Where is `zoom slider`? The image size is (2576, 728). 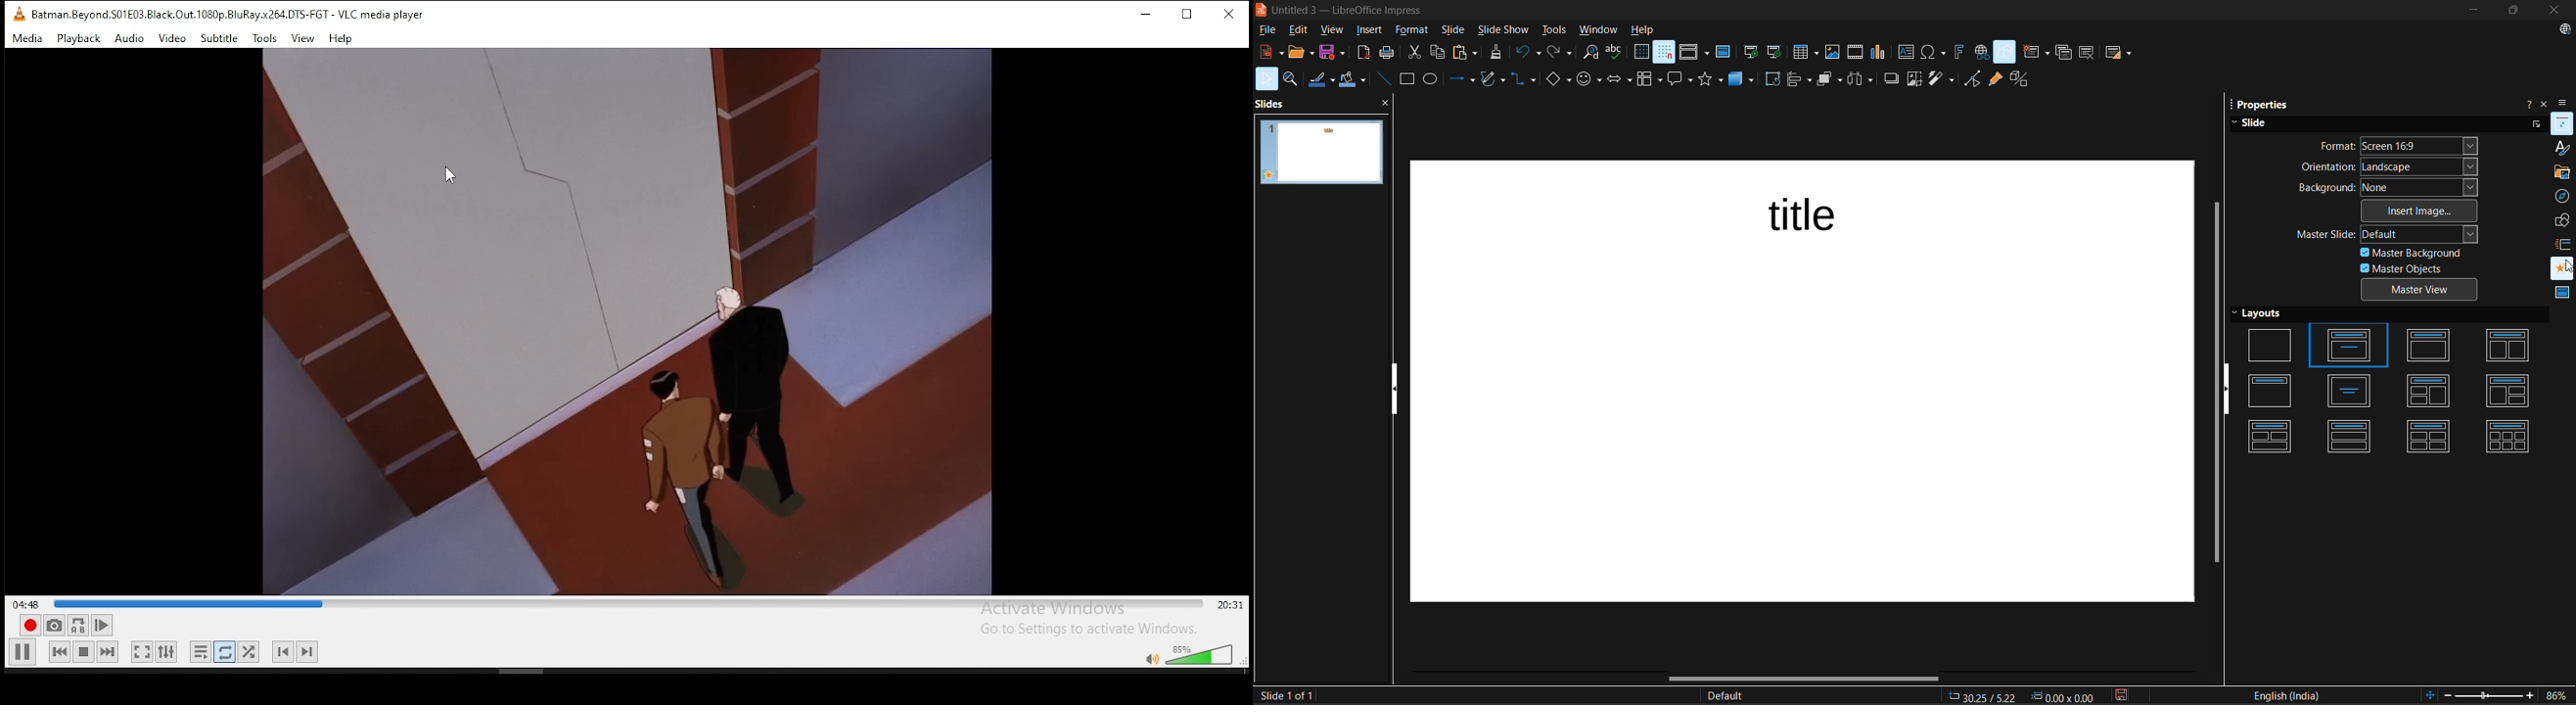 zoom slider is located at coordinates (2492, 697).